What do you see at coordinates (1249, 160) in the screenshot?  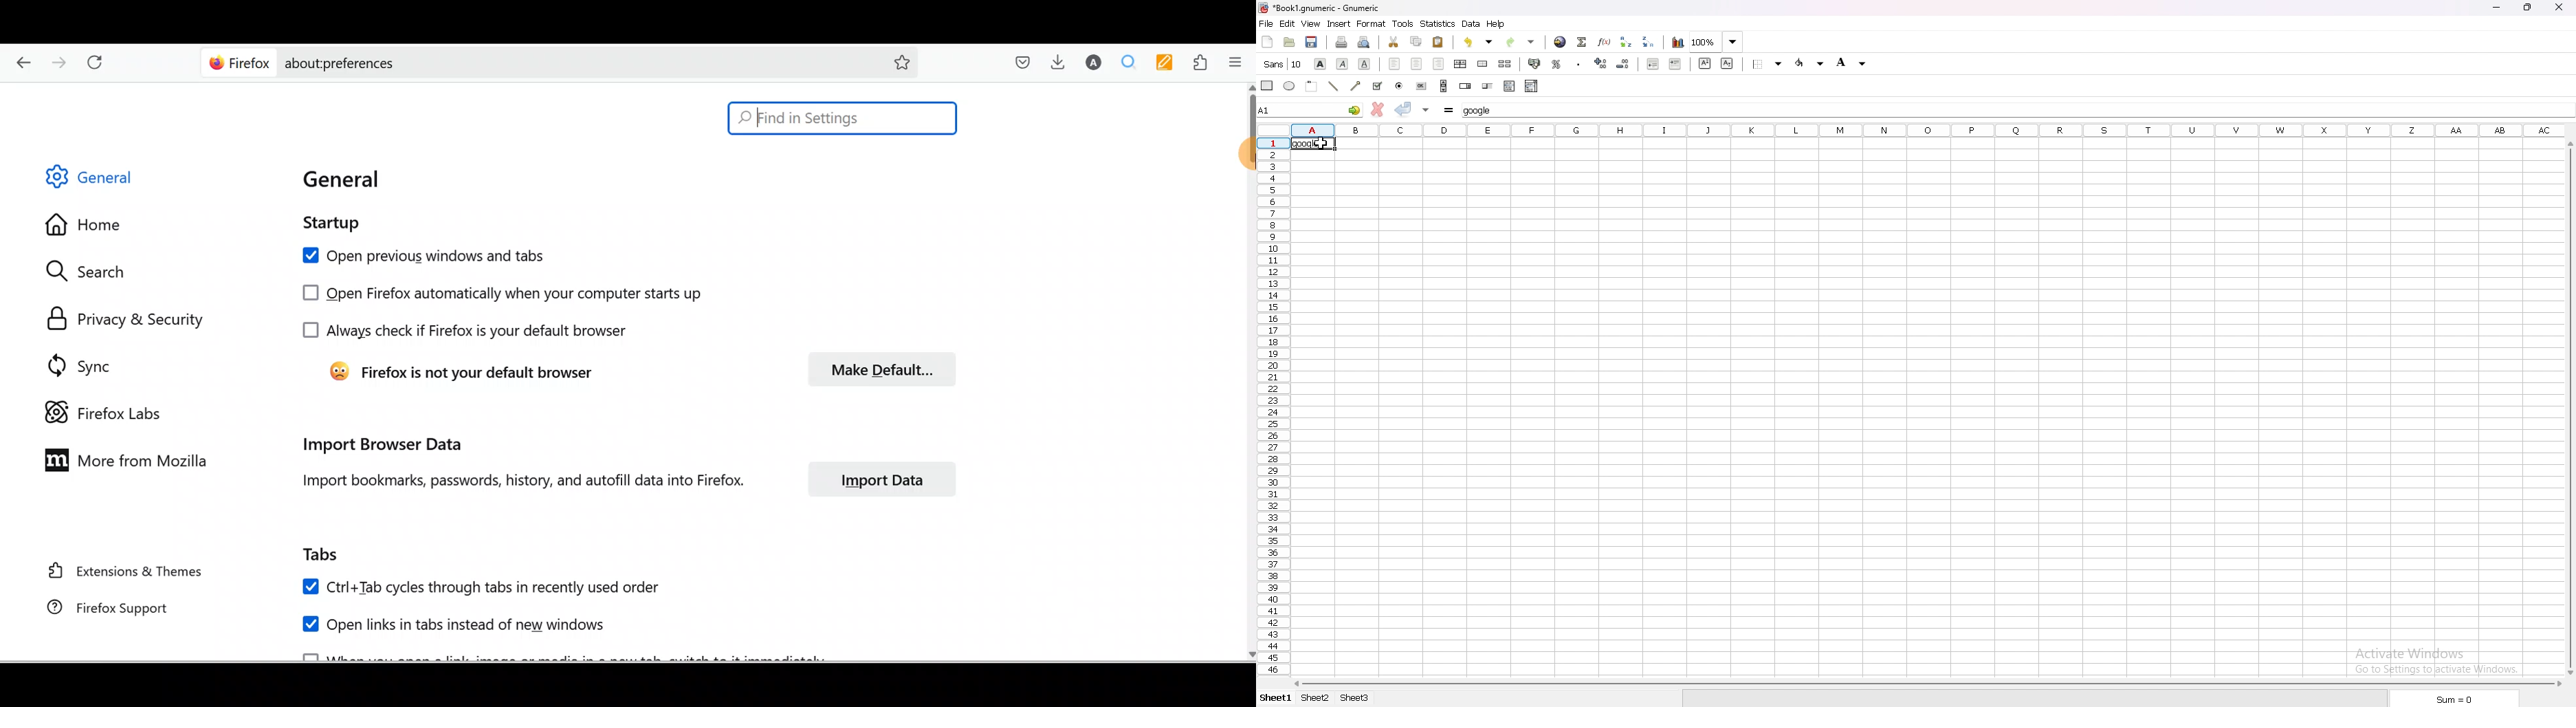 I see `cursor` at bounding box center [1249, 160].